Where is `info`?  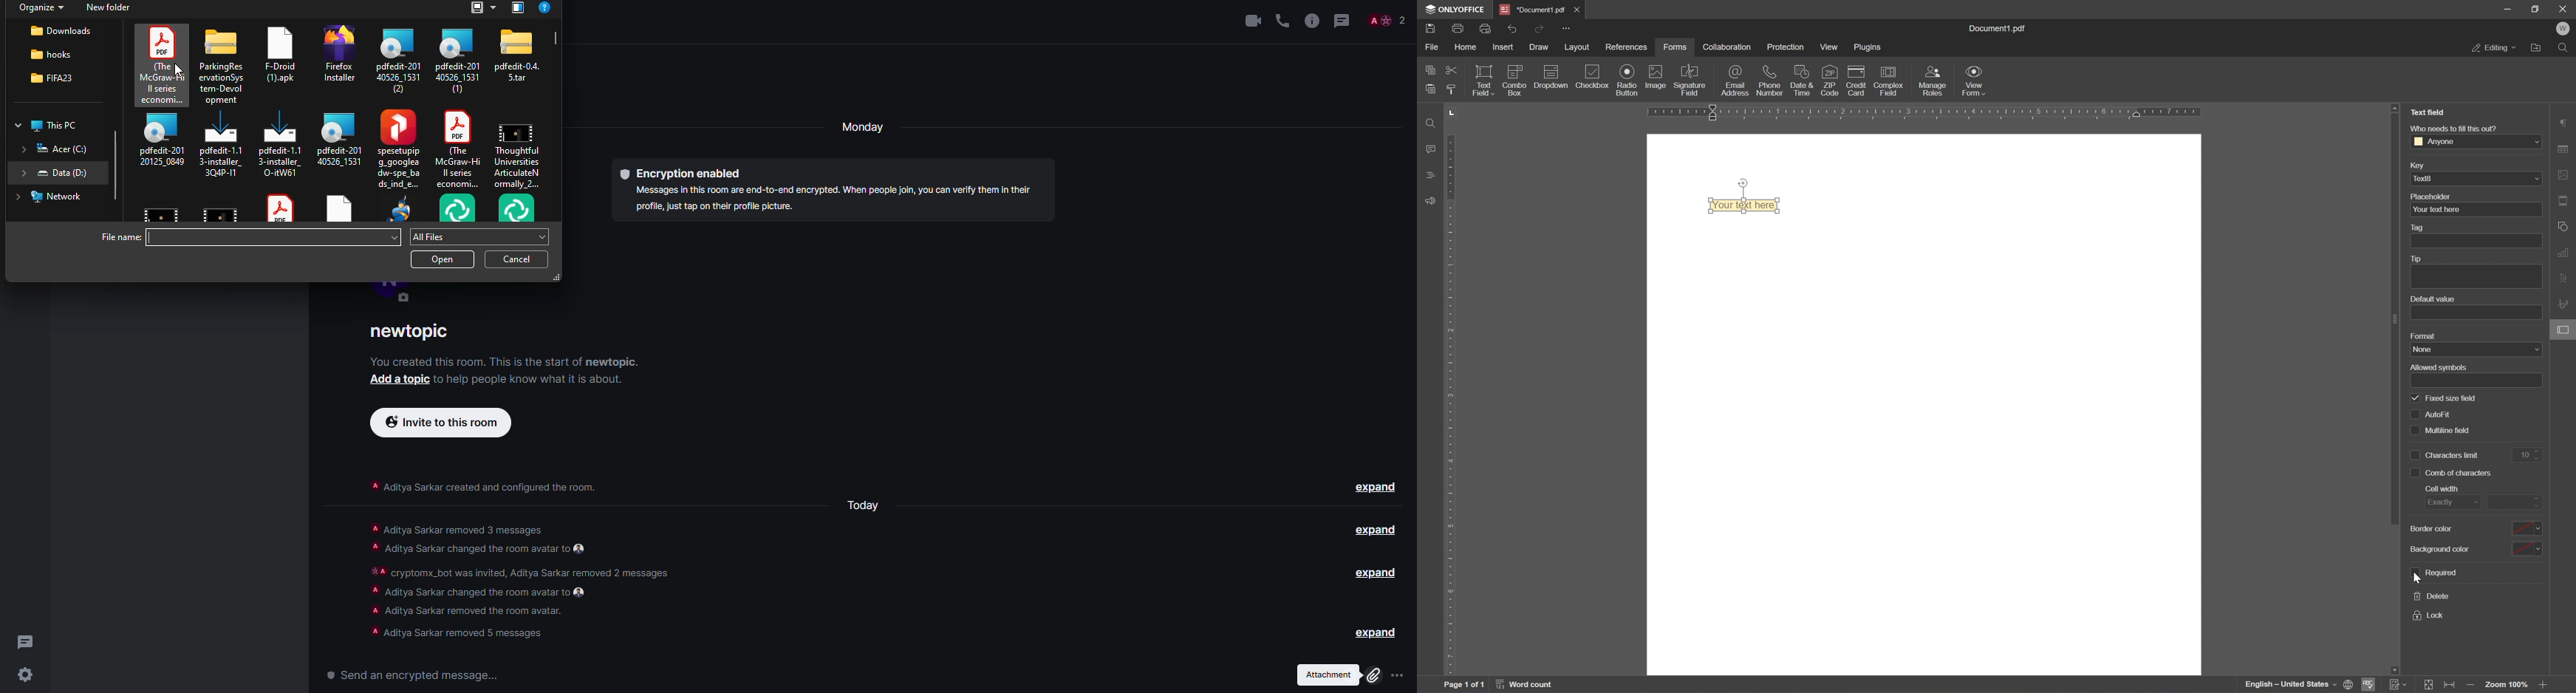
info is located at coordinates (829, 199).